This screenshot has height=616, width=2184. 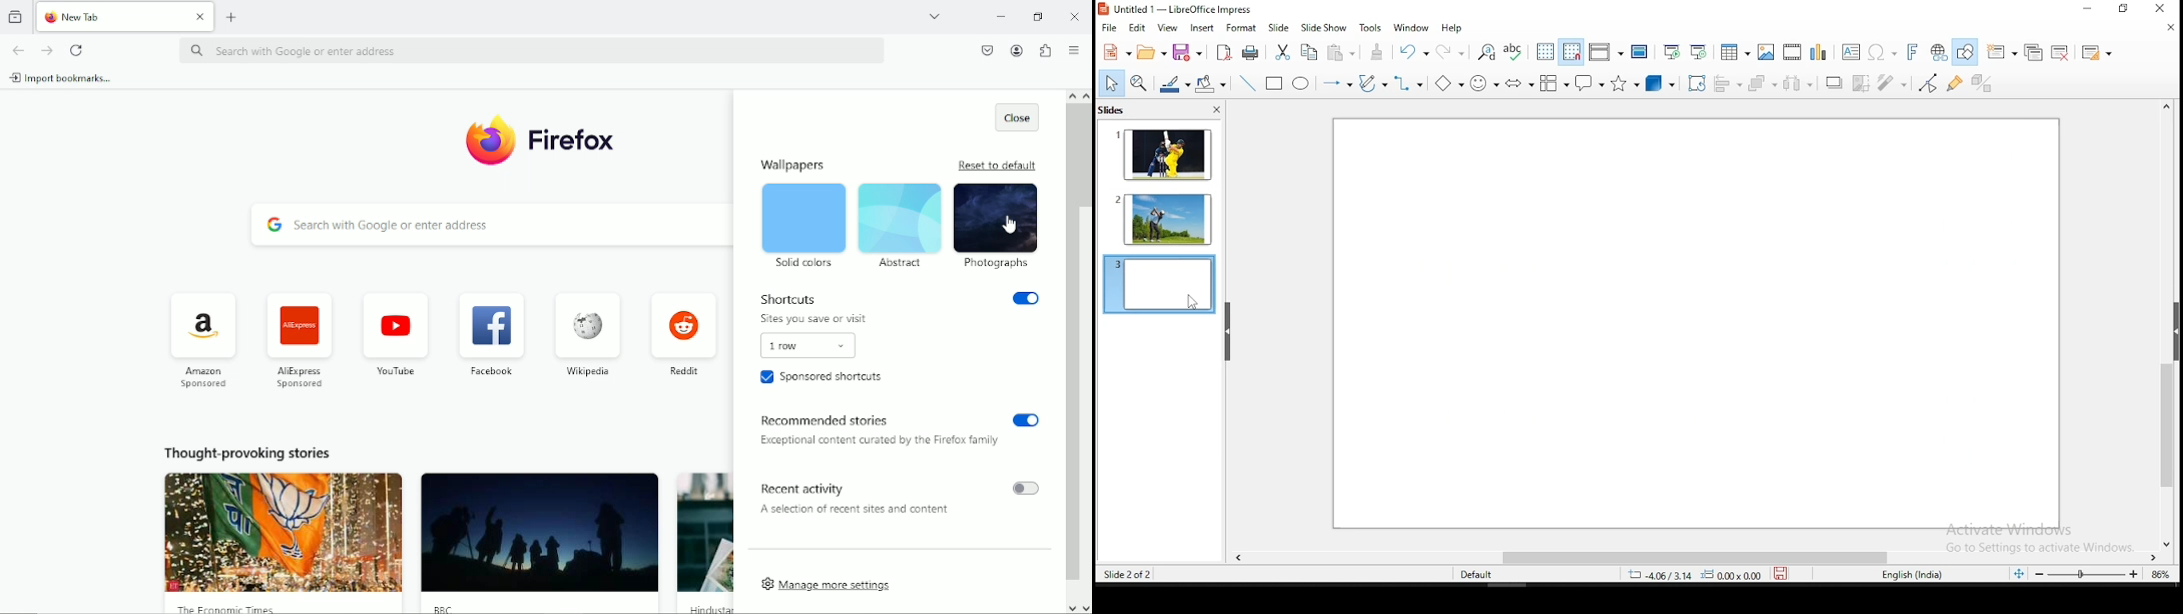 I want to click on close pane, so click(x=1217, y=109).